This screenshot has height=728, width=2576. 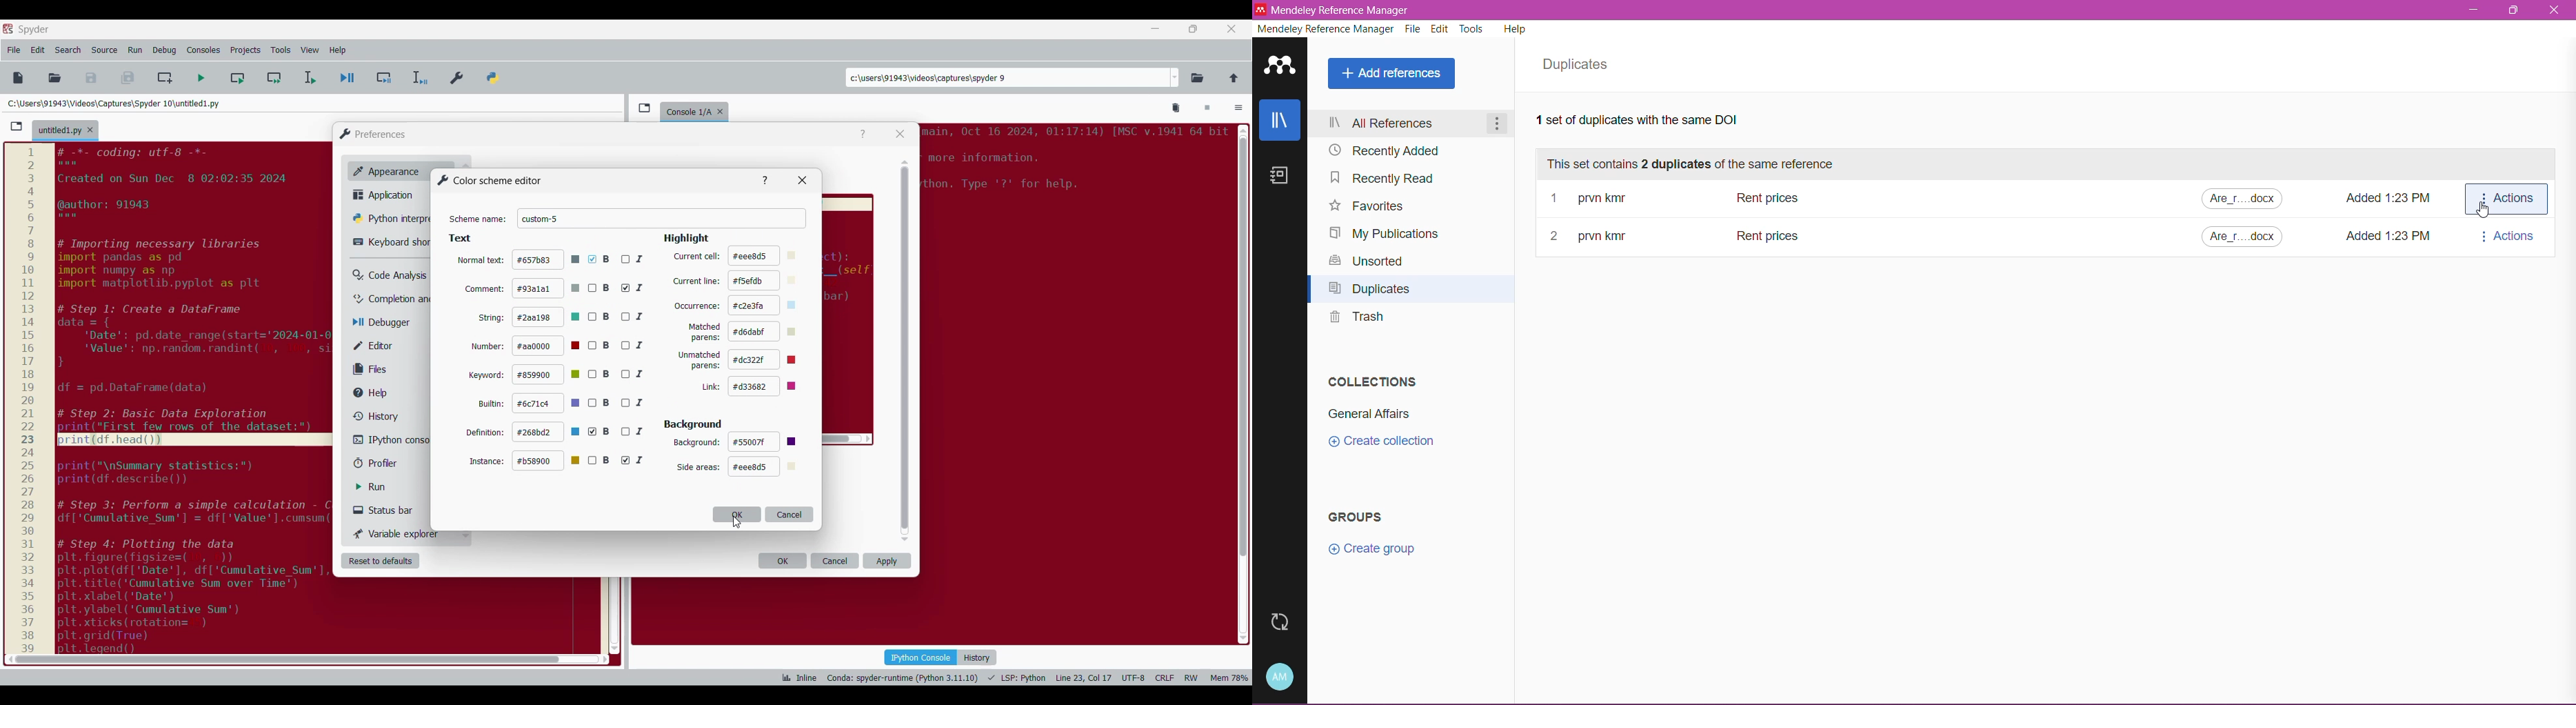 I want to click on I, so click(x=635, y=460).